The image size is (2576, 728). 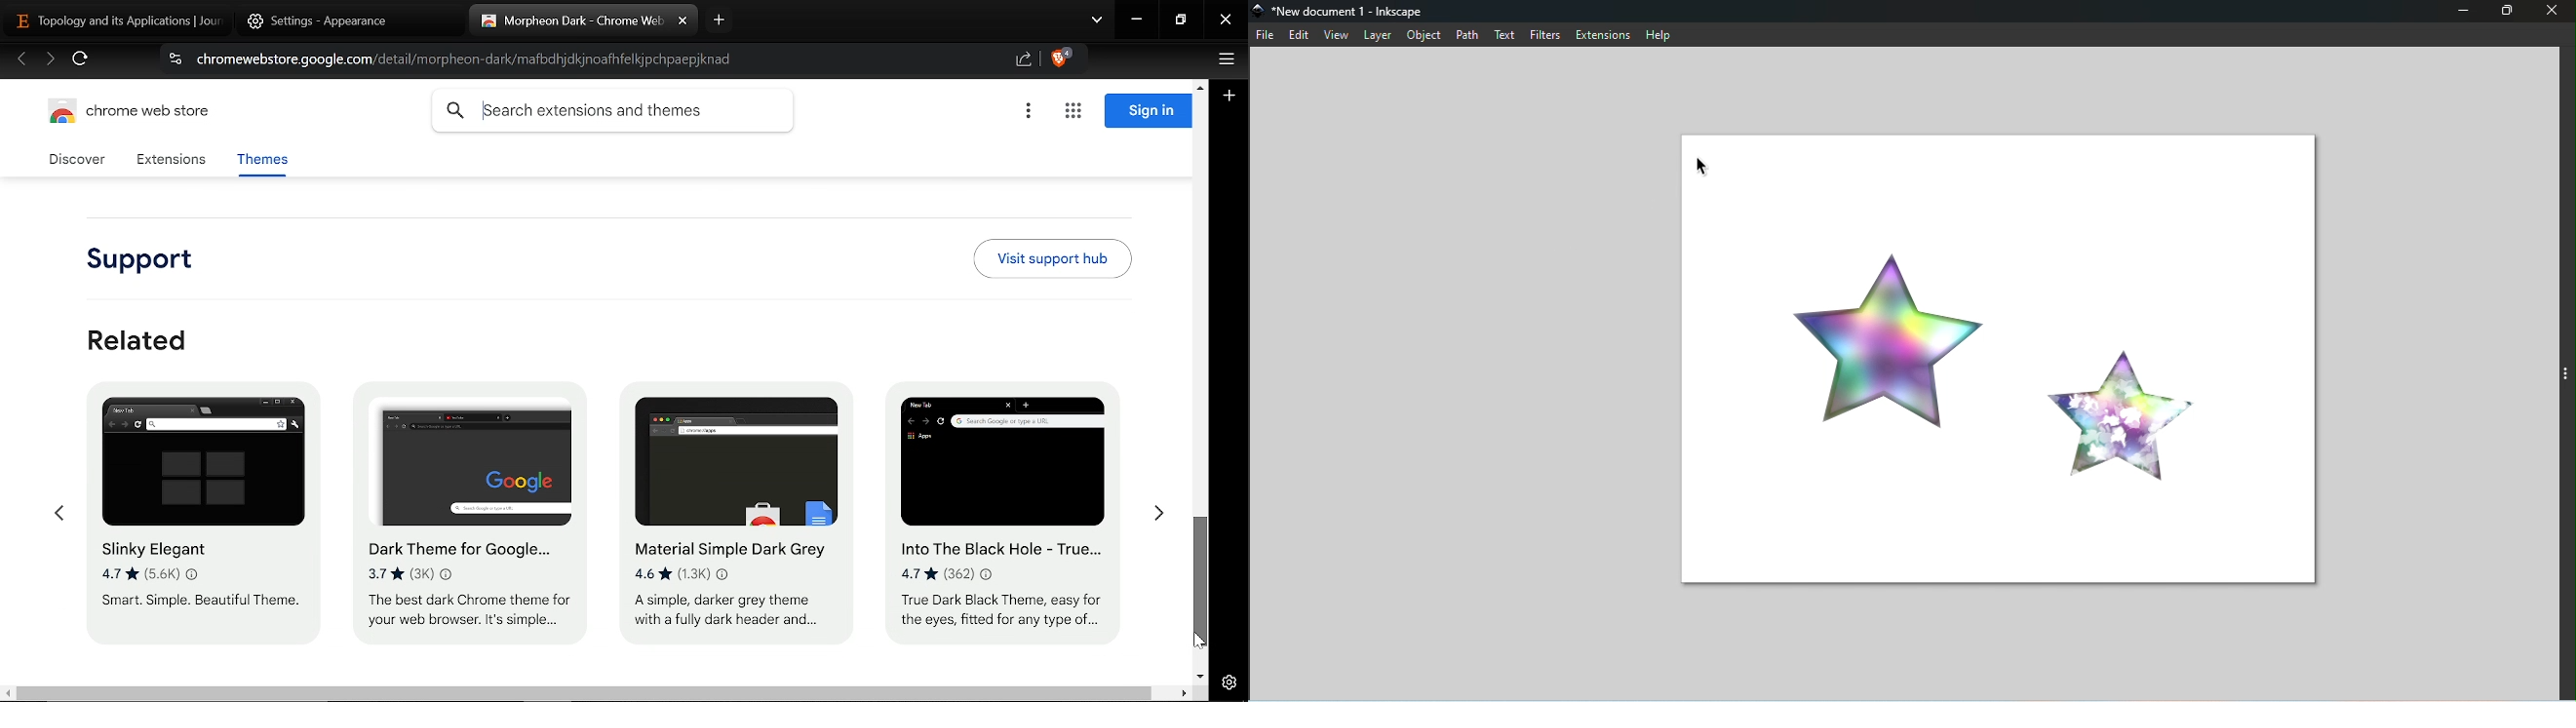 What do you see at coordinates (1995, 360) in the screenshot?
I see `Canvas` at bounding box center [1995, 360].